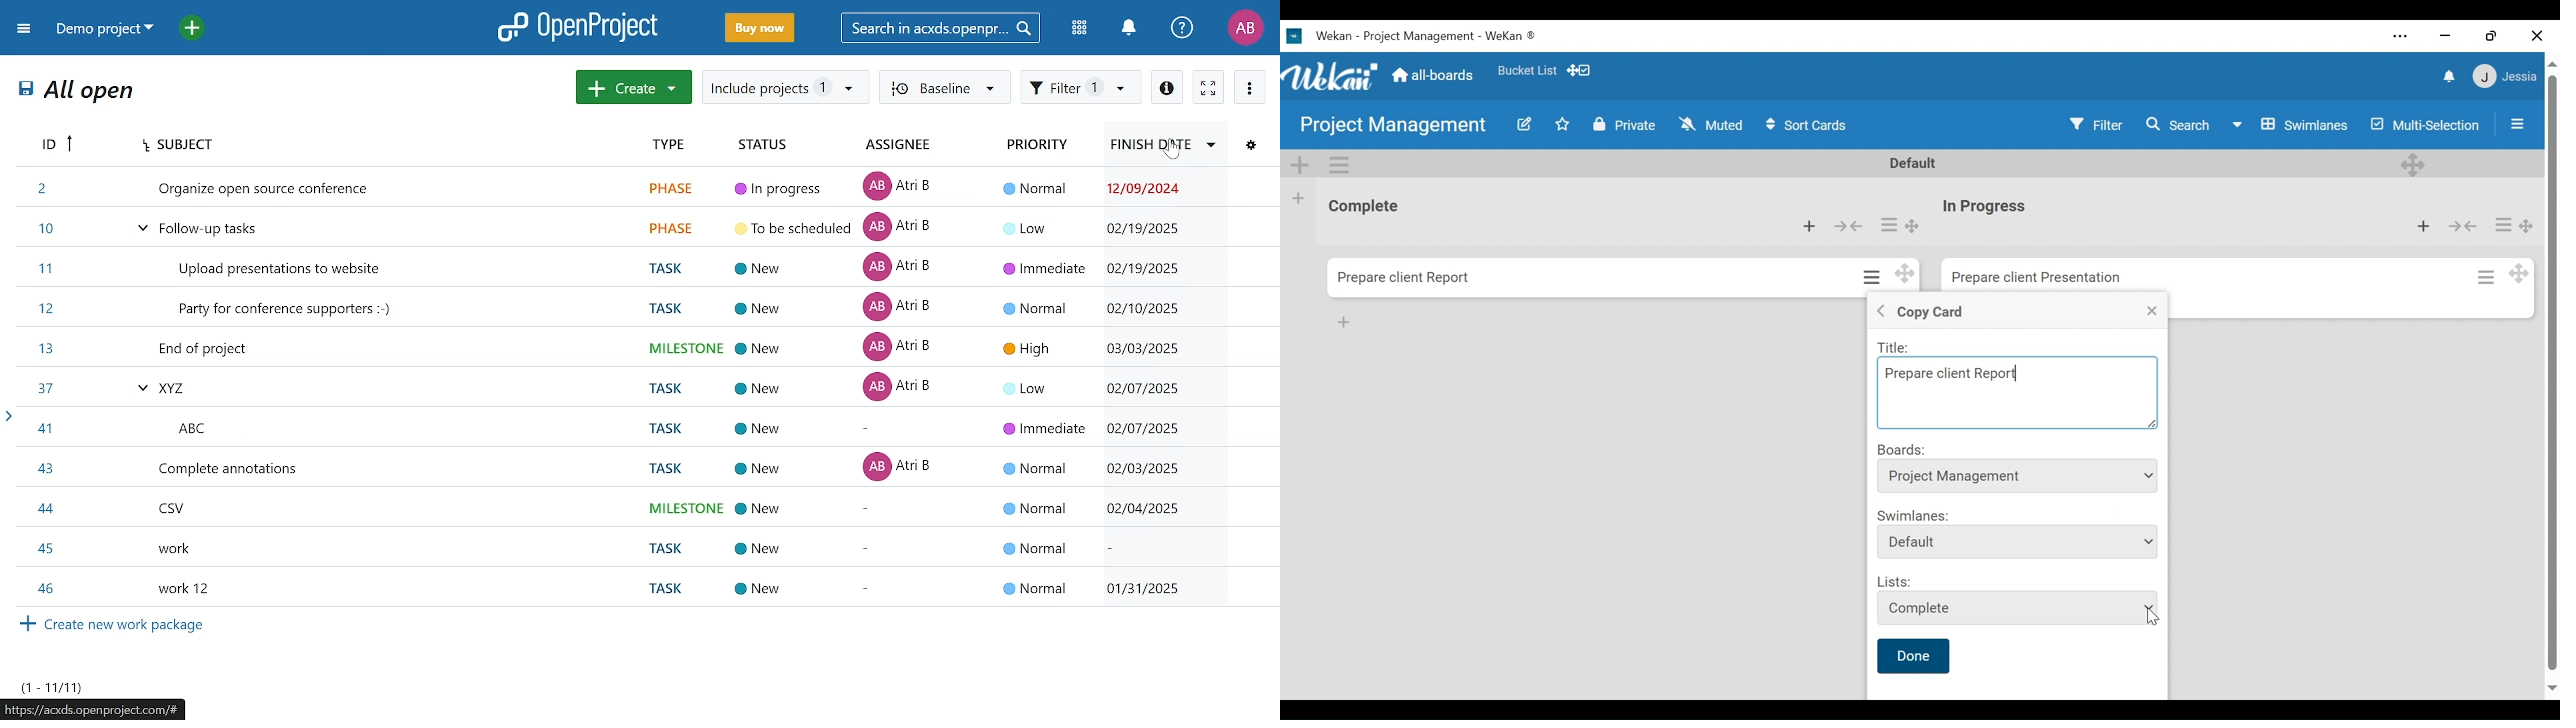 This screenshot has height=728, width=2576. I want to click on save, so click(27, 92).